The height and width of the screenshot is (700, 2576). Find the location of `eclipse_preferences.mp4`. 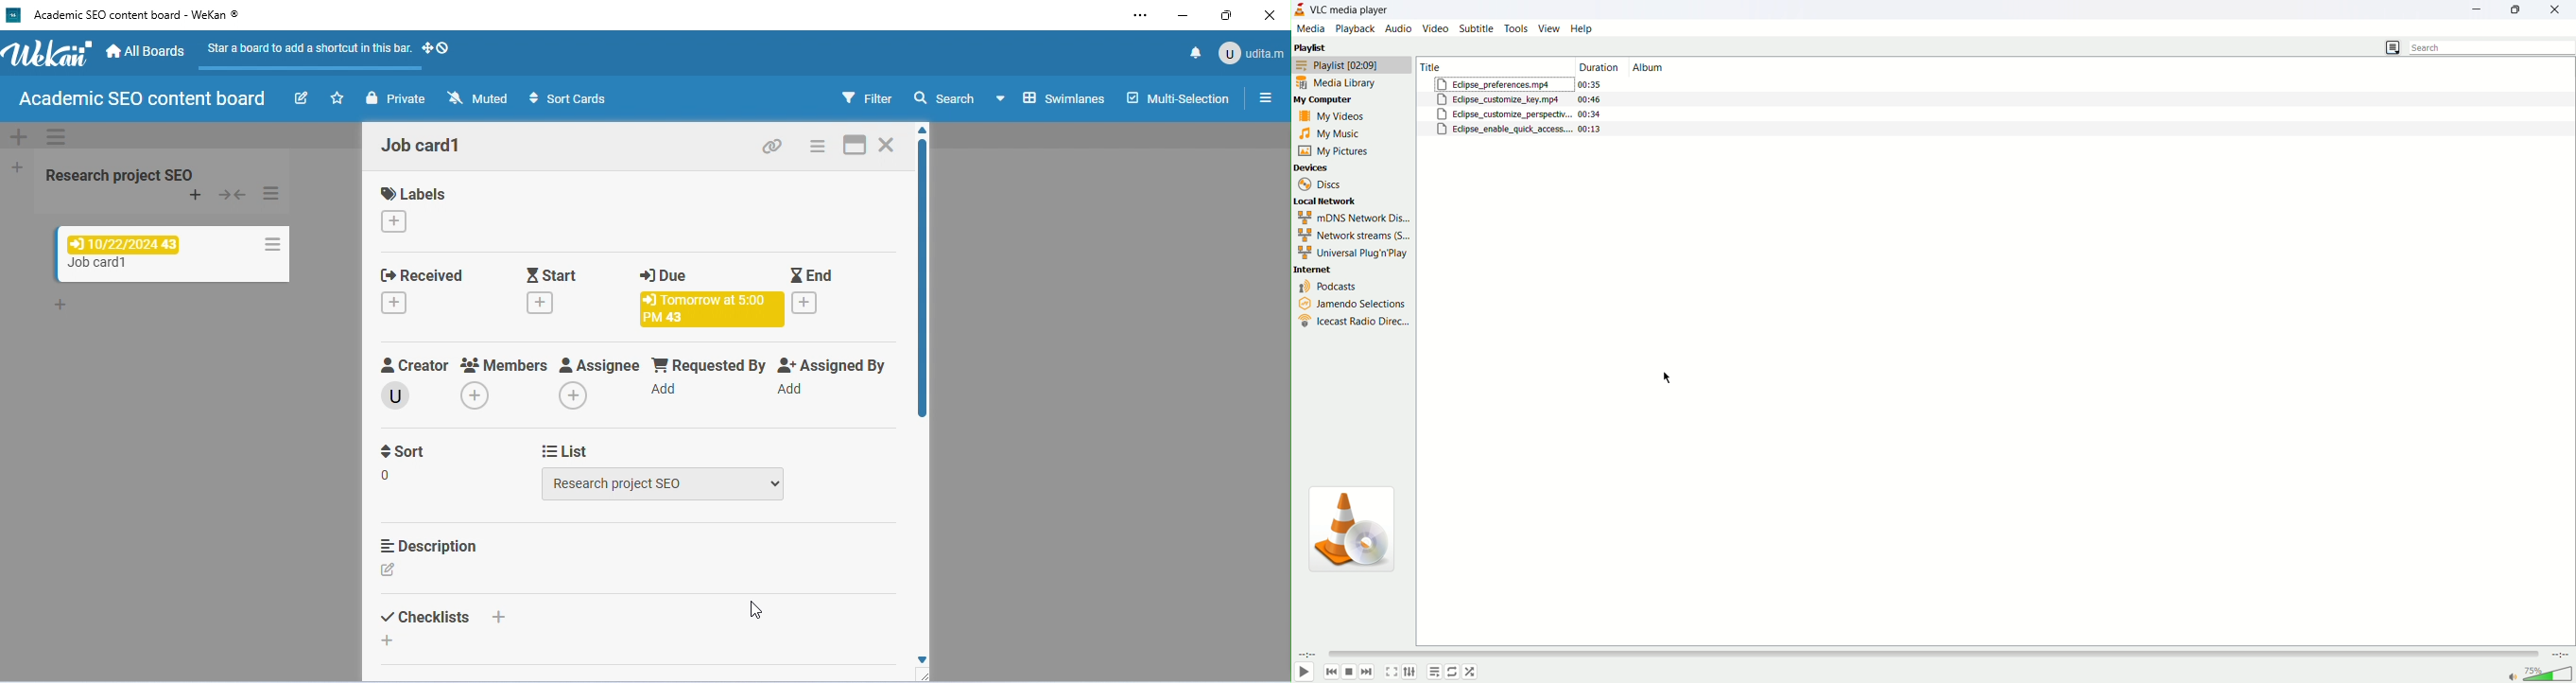

eclipse_preferences.mp4 is located at coordinates (1501, 84).